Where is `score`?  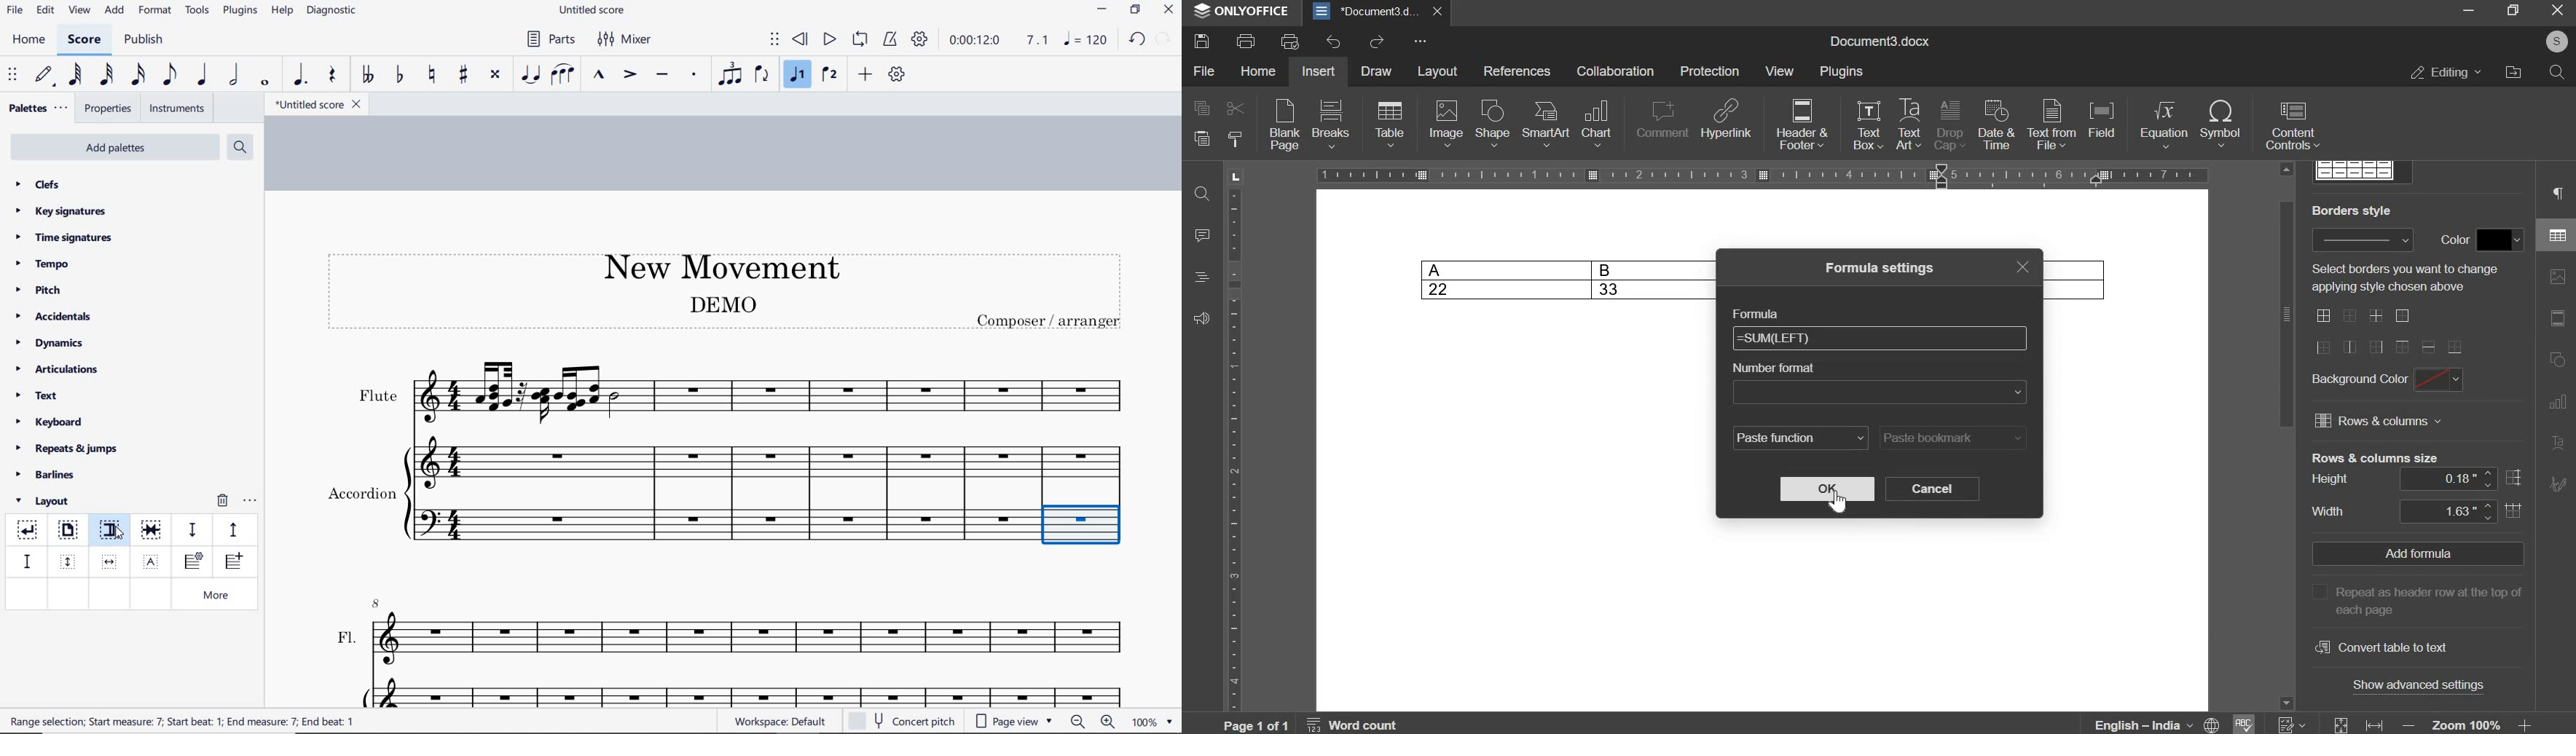
score is located at coordinates (84, 41).